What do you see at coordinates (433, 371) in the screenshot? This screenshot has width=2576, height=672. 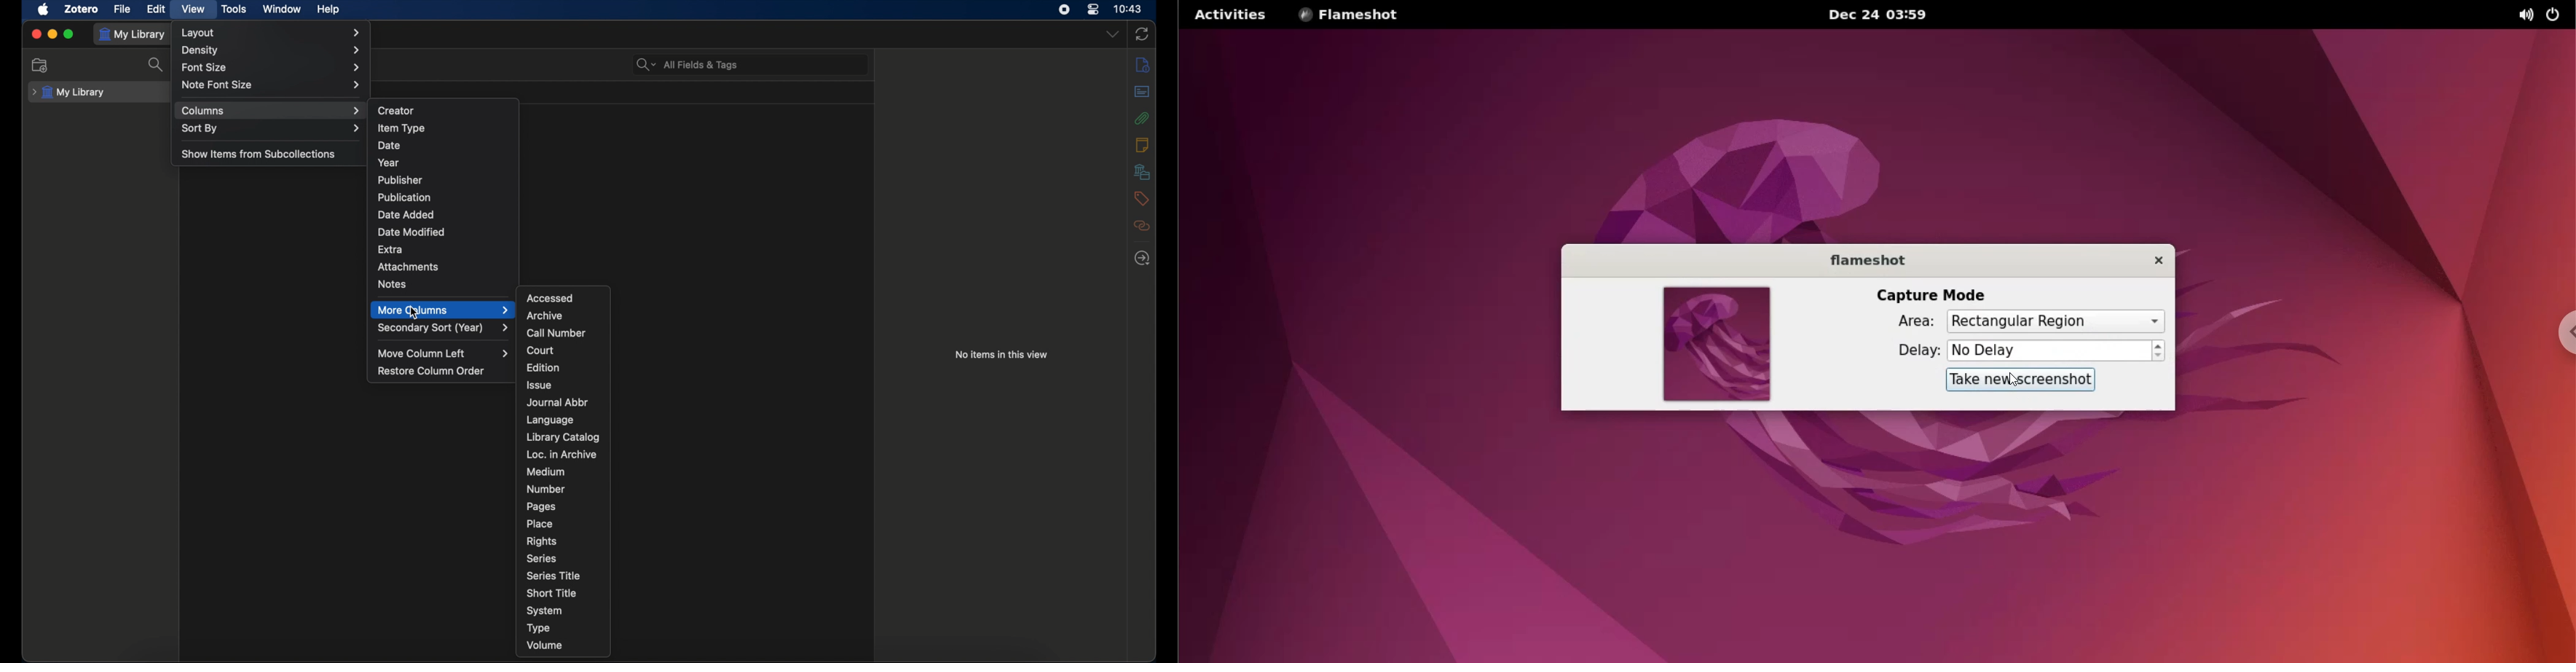 I see `restore column order` at bounding box center [433, 371].